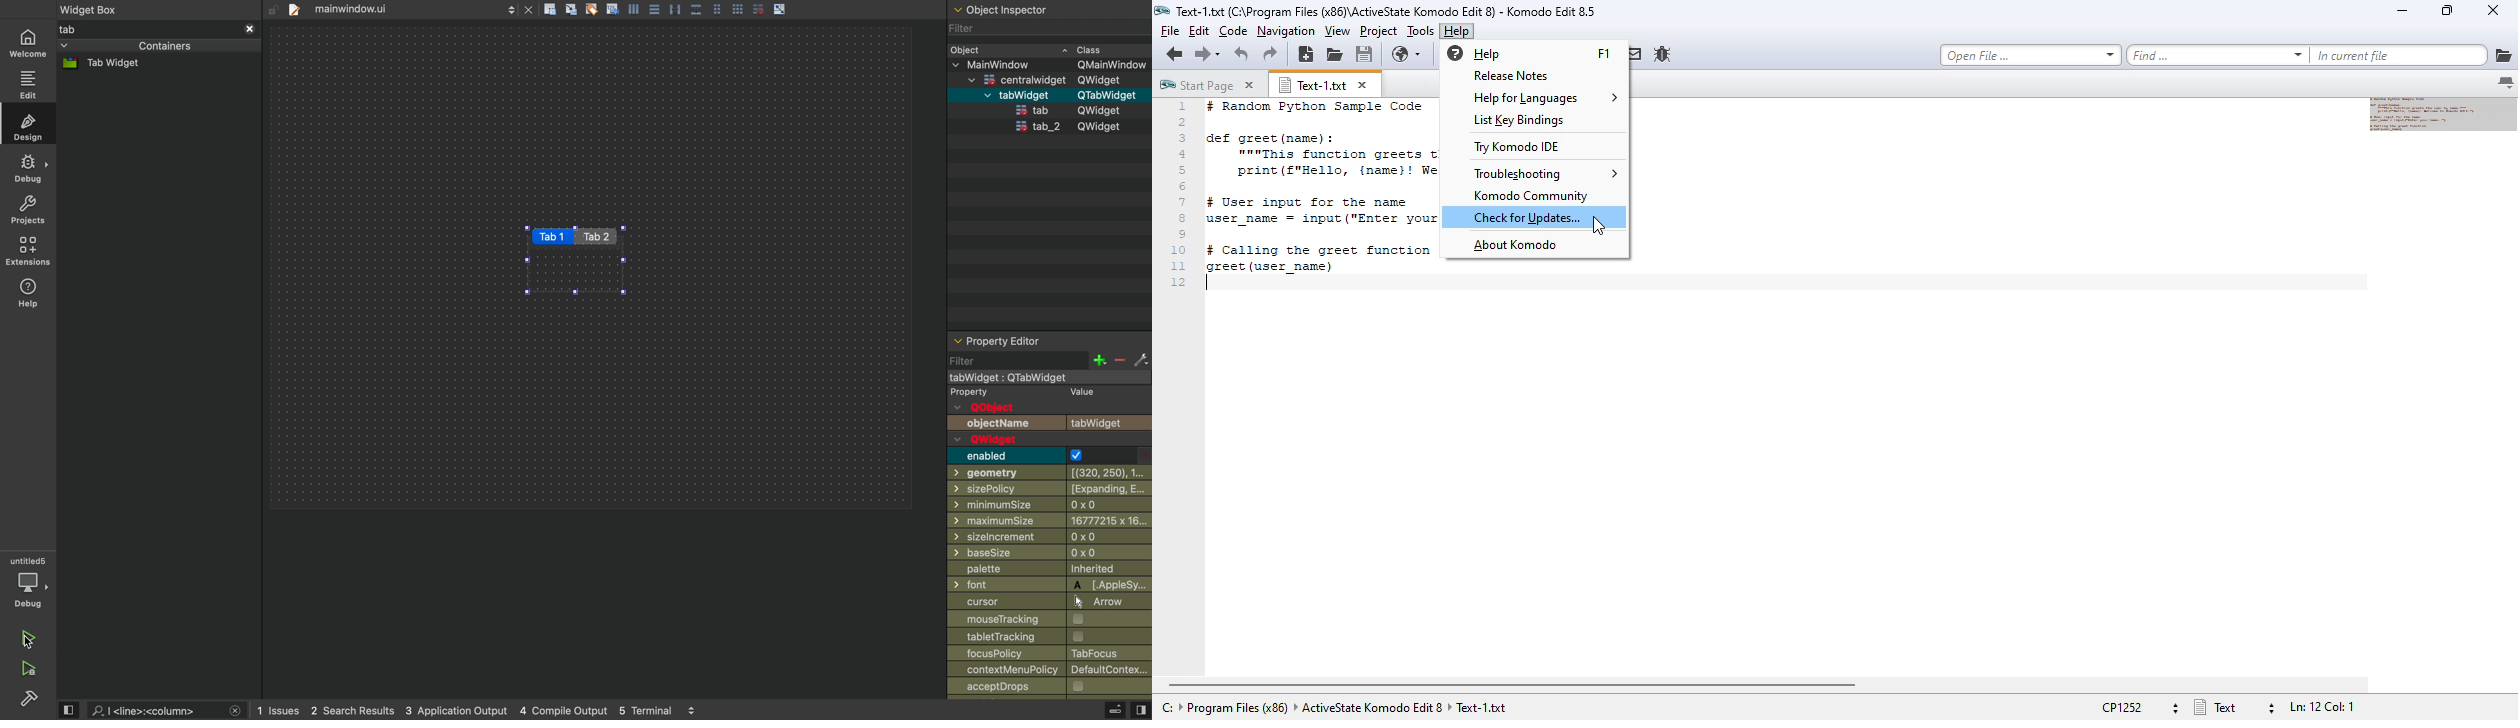 The width and height of the screenshot is (2520, 728). What do you see at coordinates (717, 9) in the screenshot?
I see `grid view medium` at bounding box center [717, 9].